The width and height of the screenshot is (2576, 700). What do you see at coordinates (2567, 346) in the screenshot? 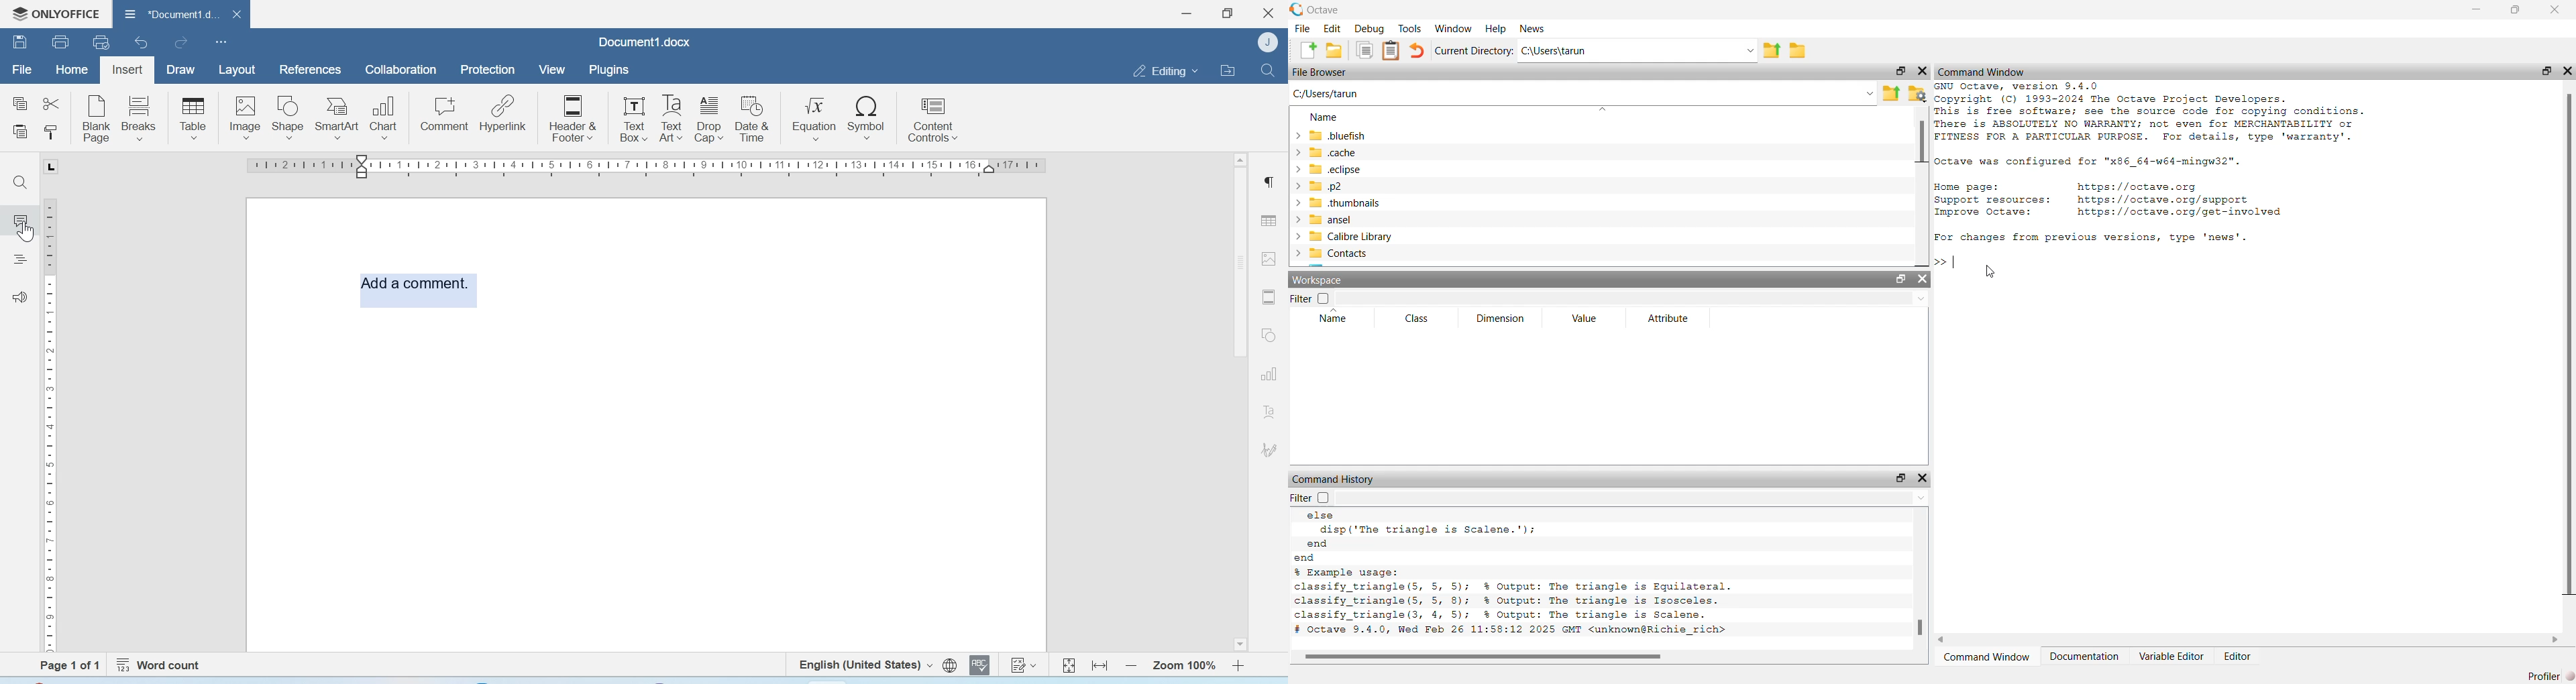
I see `scrollbar` at bounding box center [2567, 346].